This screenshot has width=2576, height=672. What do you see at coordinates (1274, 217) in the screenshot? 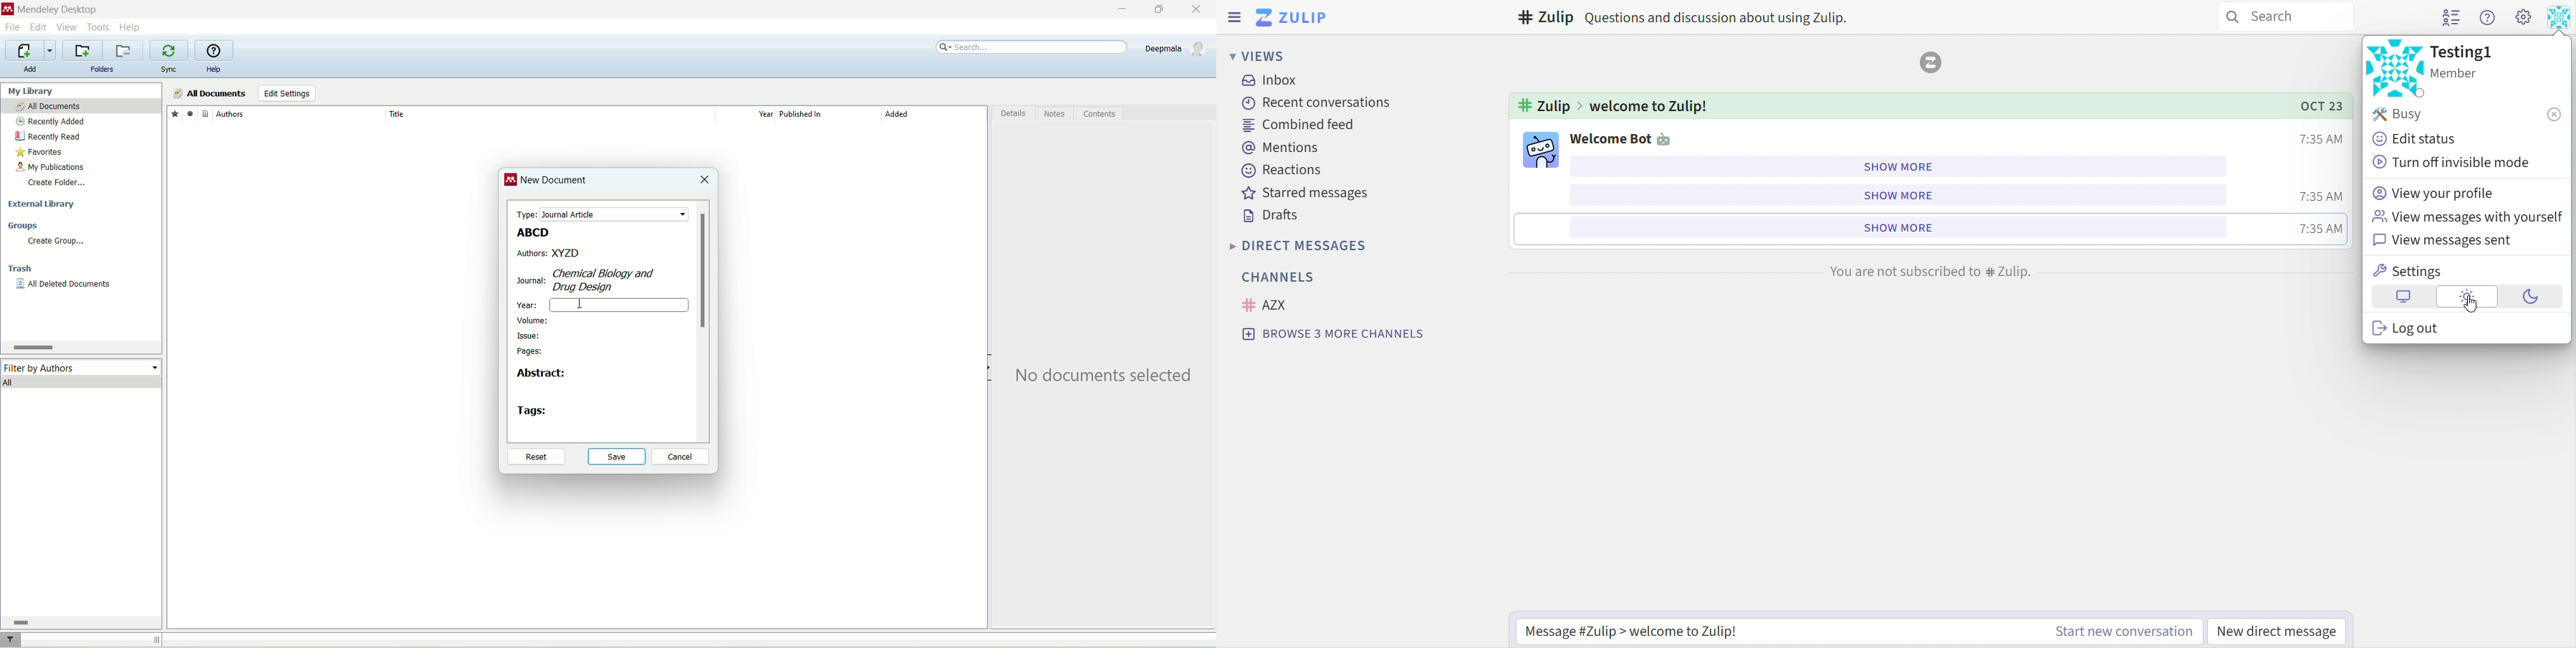
I see `drafts` at bounding box center [1274, 217].